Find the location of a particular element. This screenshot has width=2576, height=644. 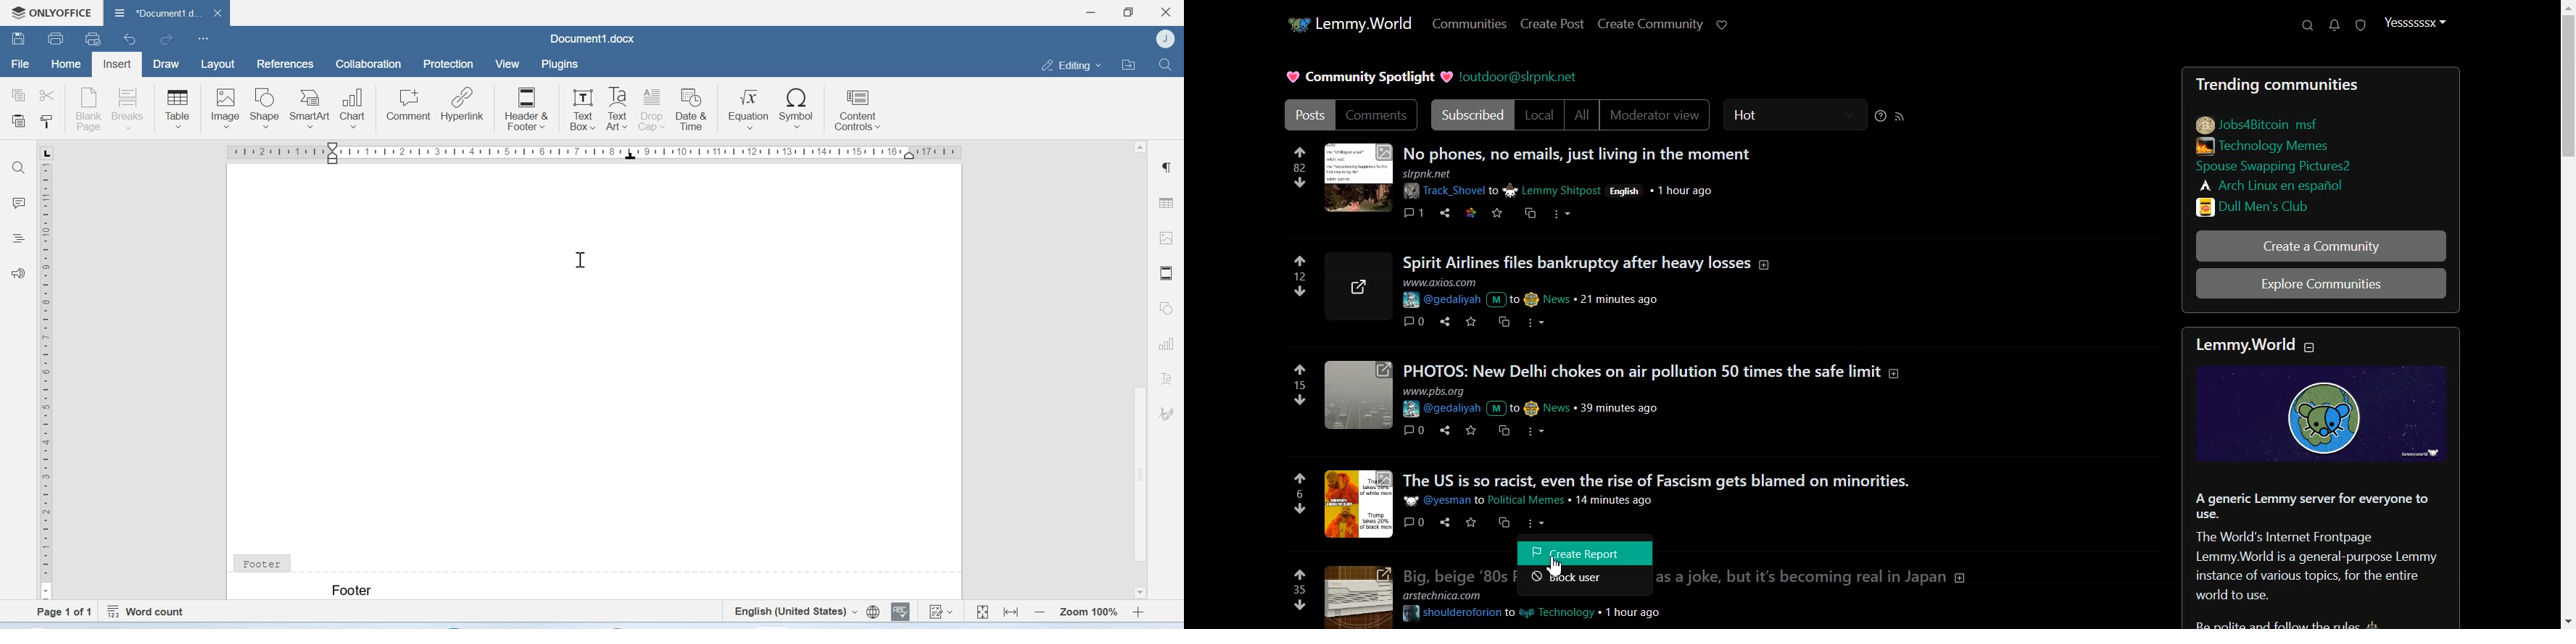

numbers is located at coordinates (1300, 385).